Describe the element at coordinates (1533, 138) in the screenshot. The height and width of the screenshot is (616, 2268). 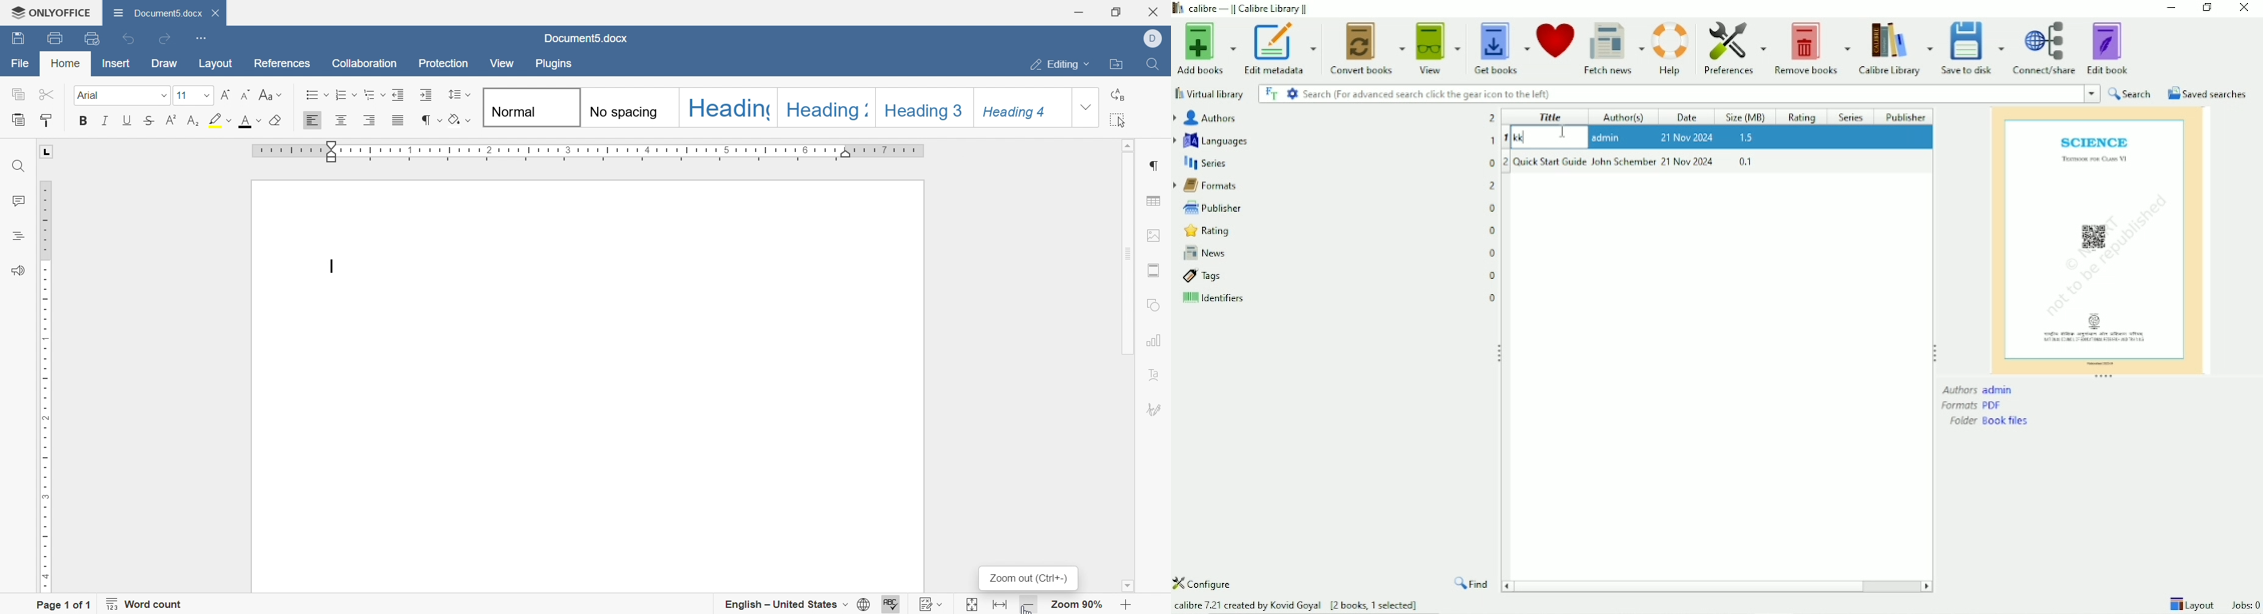
I see `kk` at that location.